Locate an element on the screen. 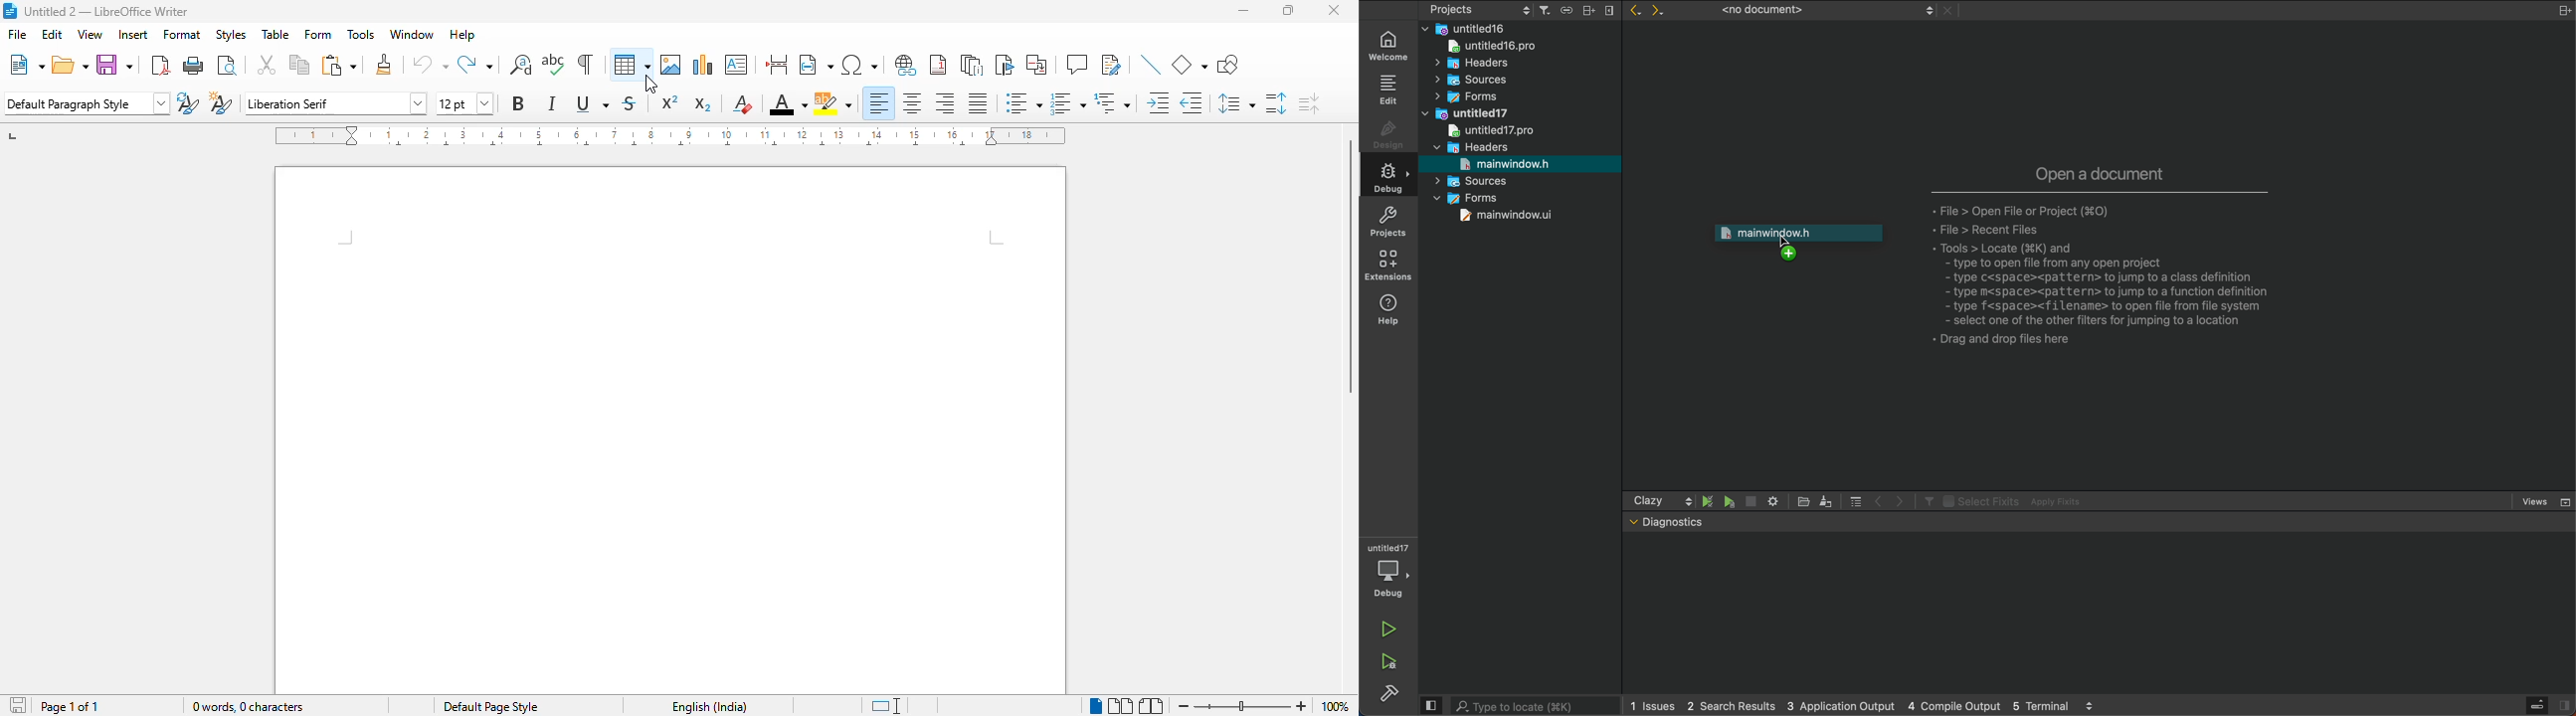  close is located at coordinates (1335, 10).